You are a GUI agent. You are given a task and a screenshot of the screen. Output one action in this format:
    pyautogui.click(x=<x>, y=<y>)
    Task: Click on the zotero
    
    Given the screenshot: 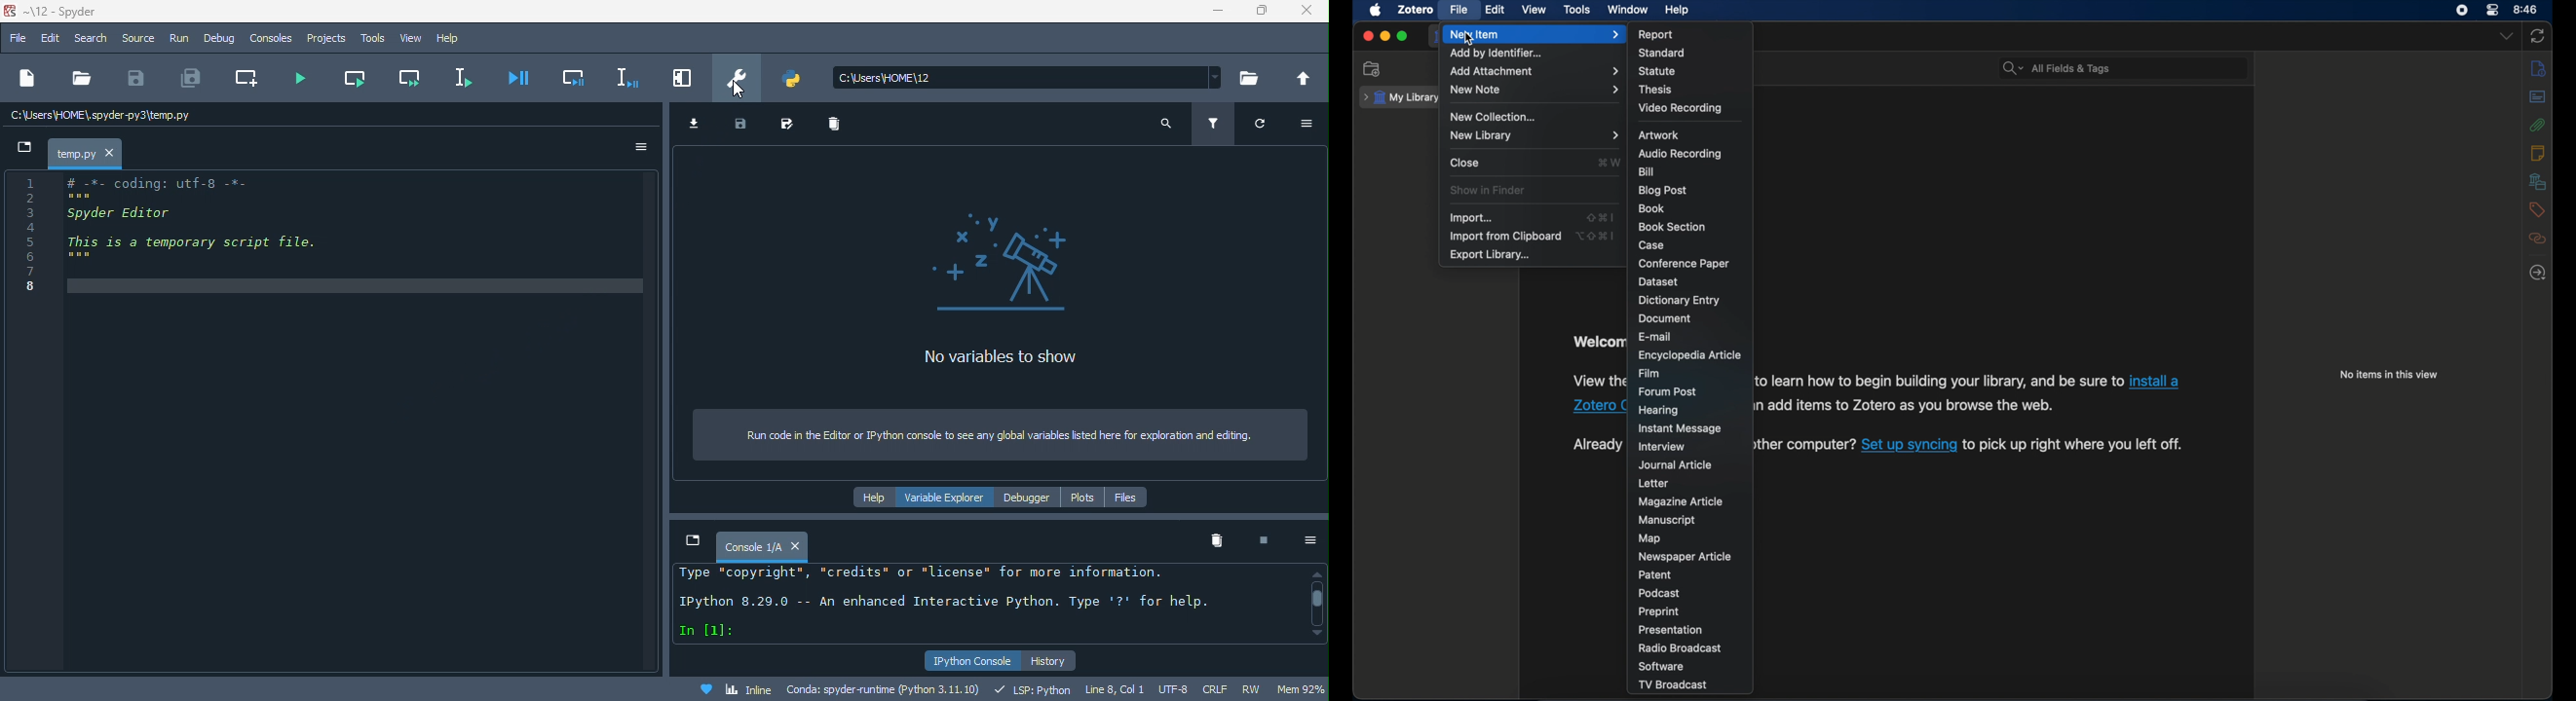 What is the action you would take?
    pyautogui.click(x=1416, y=9)
    